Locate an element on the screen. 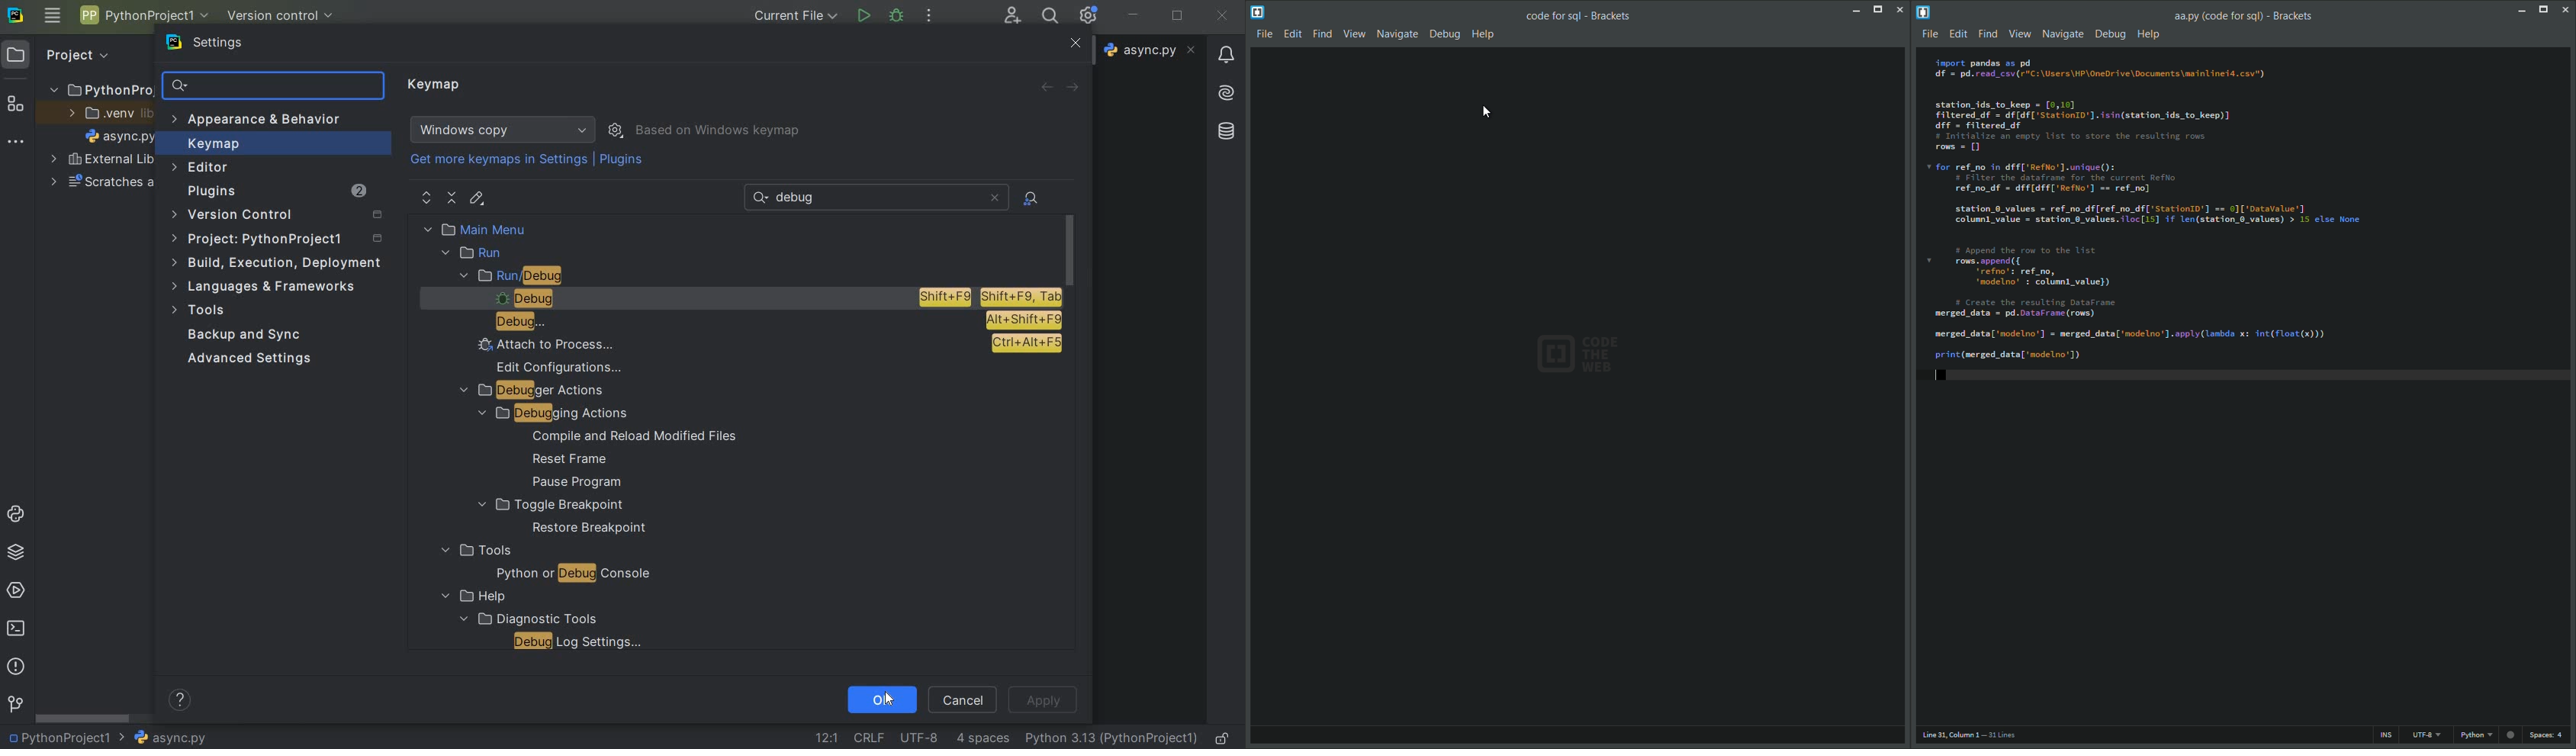  editor is located at coordinates (201, 167).